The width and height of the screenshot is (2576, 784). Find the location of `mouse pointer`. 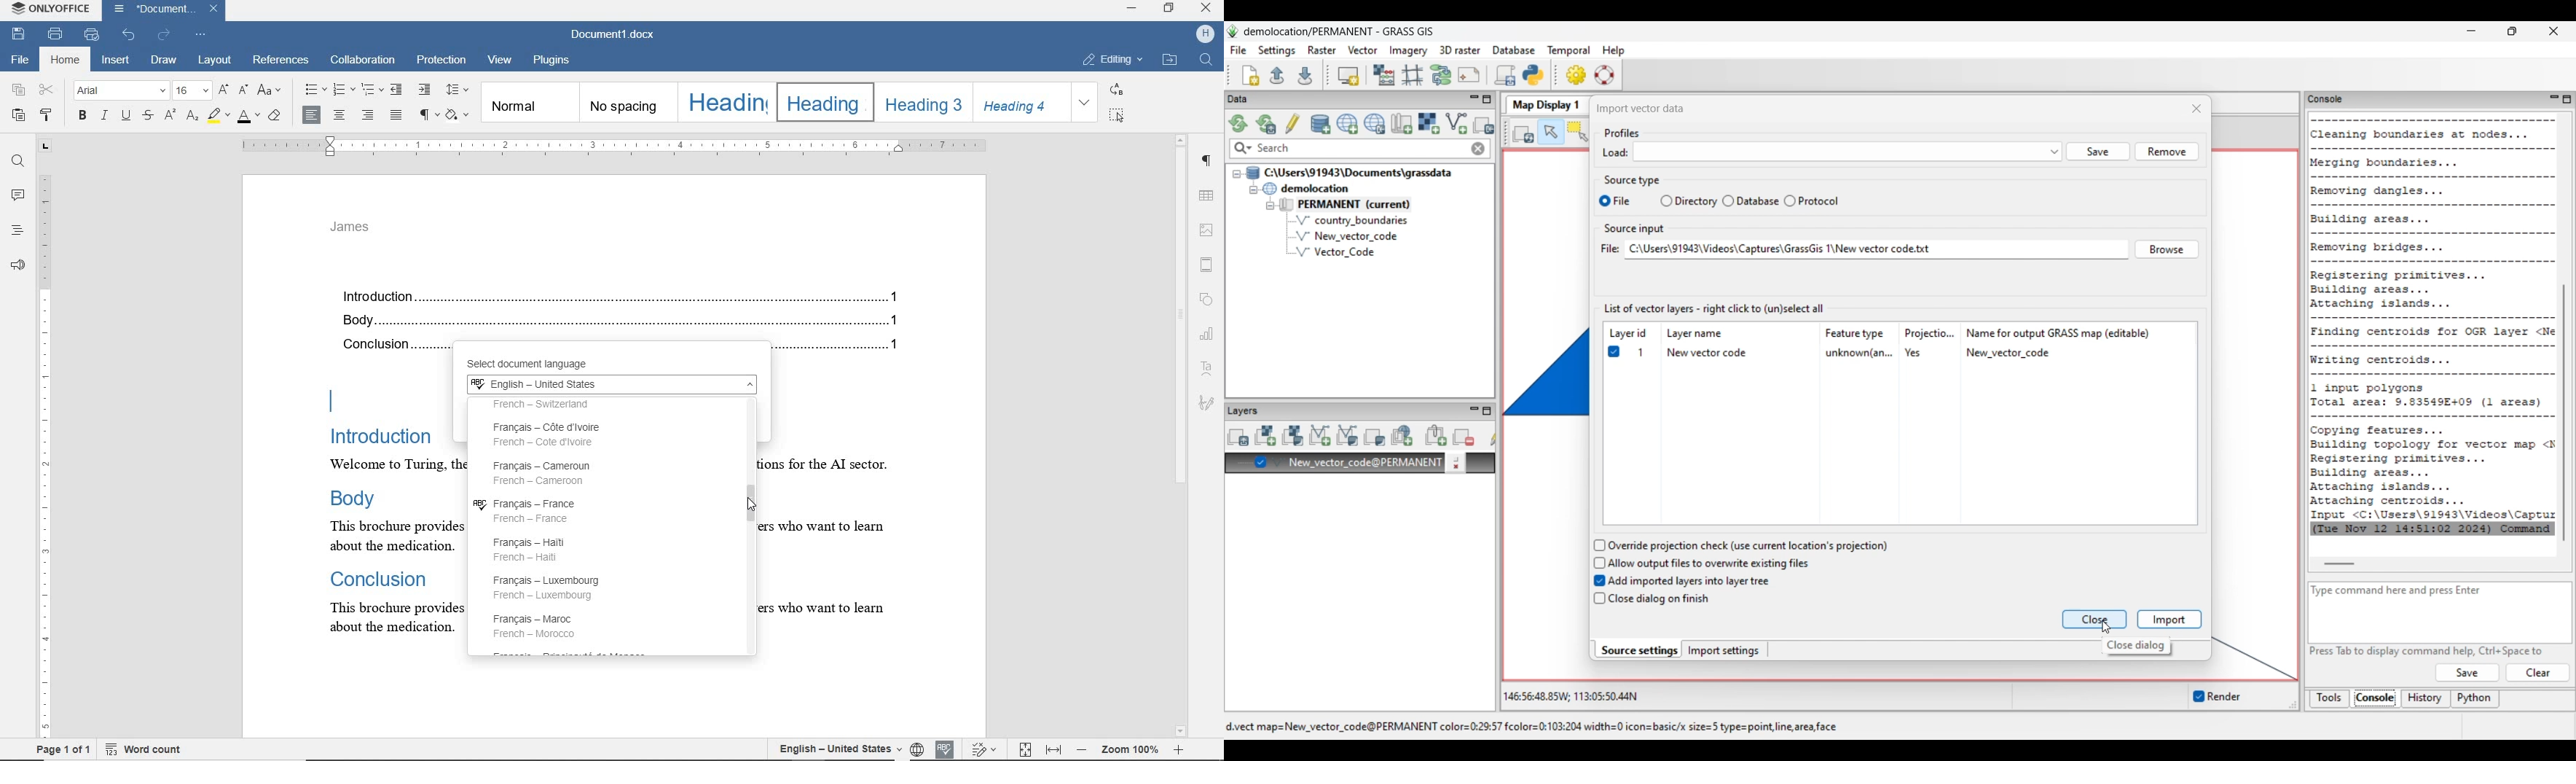

mouse pointer is located at coordinates (754, 508).